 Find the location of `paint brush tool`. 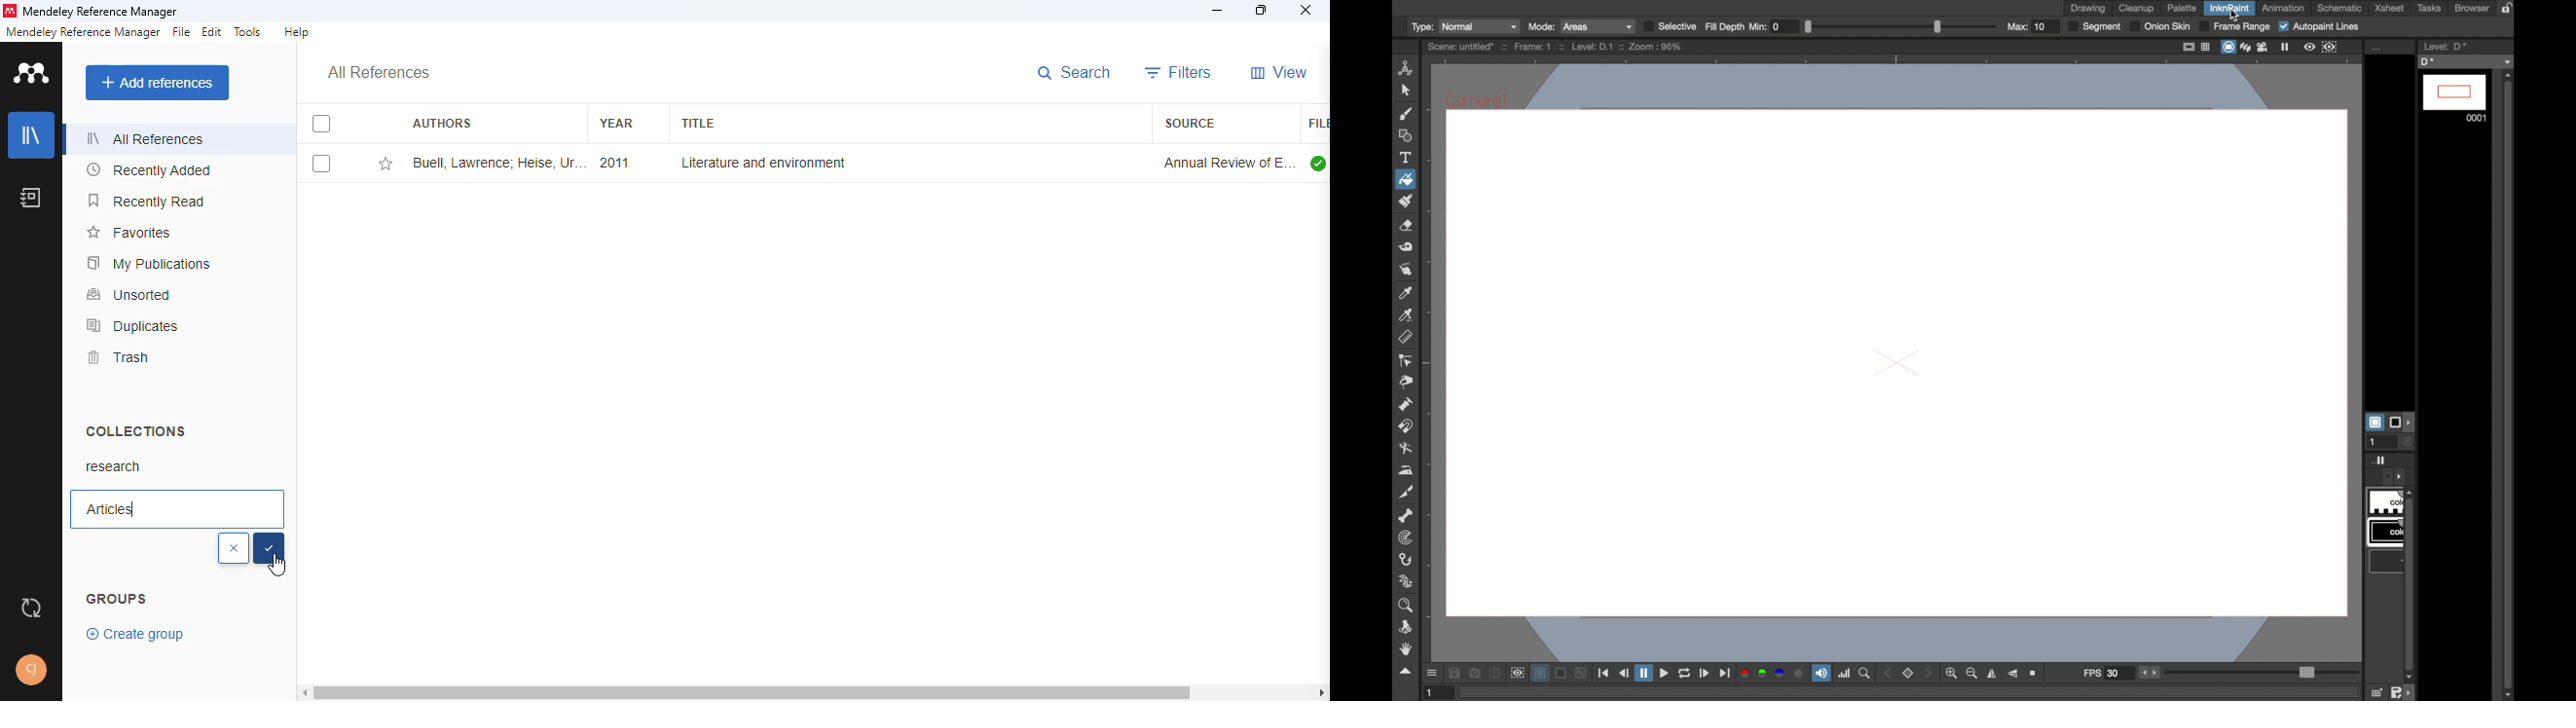

paint brush tool is located at coordinates (1407, 201).